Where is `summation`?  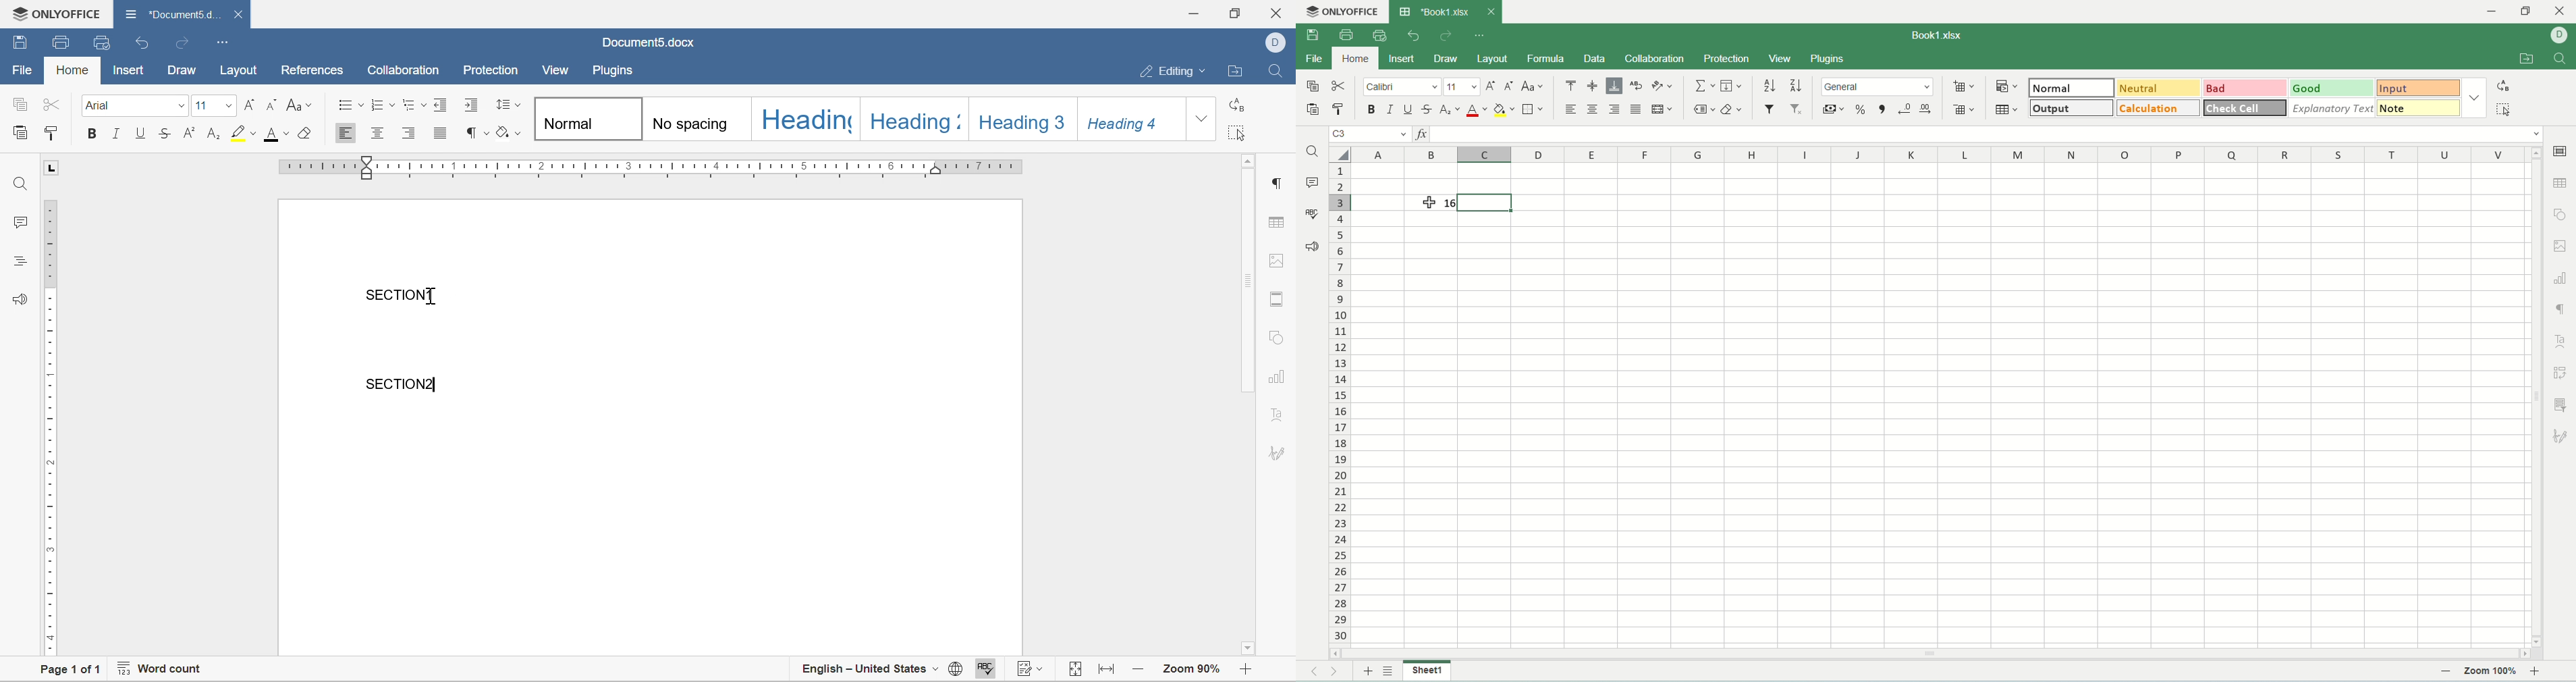
summation is located at coordinates (1703, 85).